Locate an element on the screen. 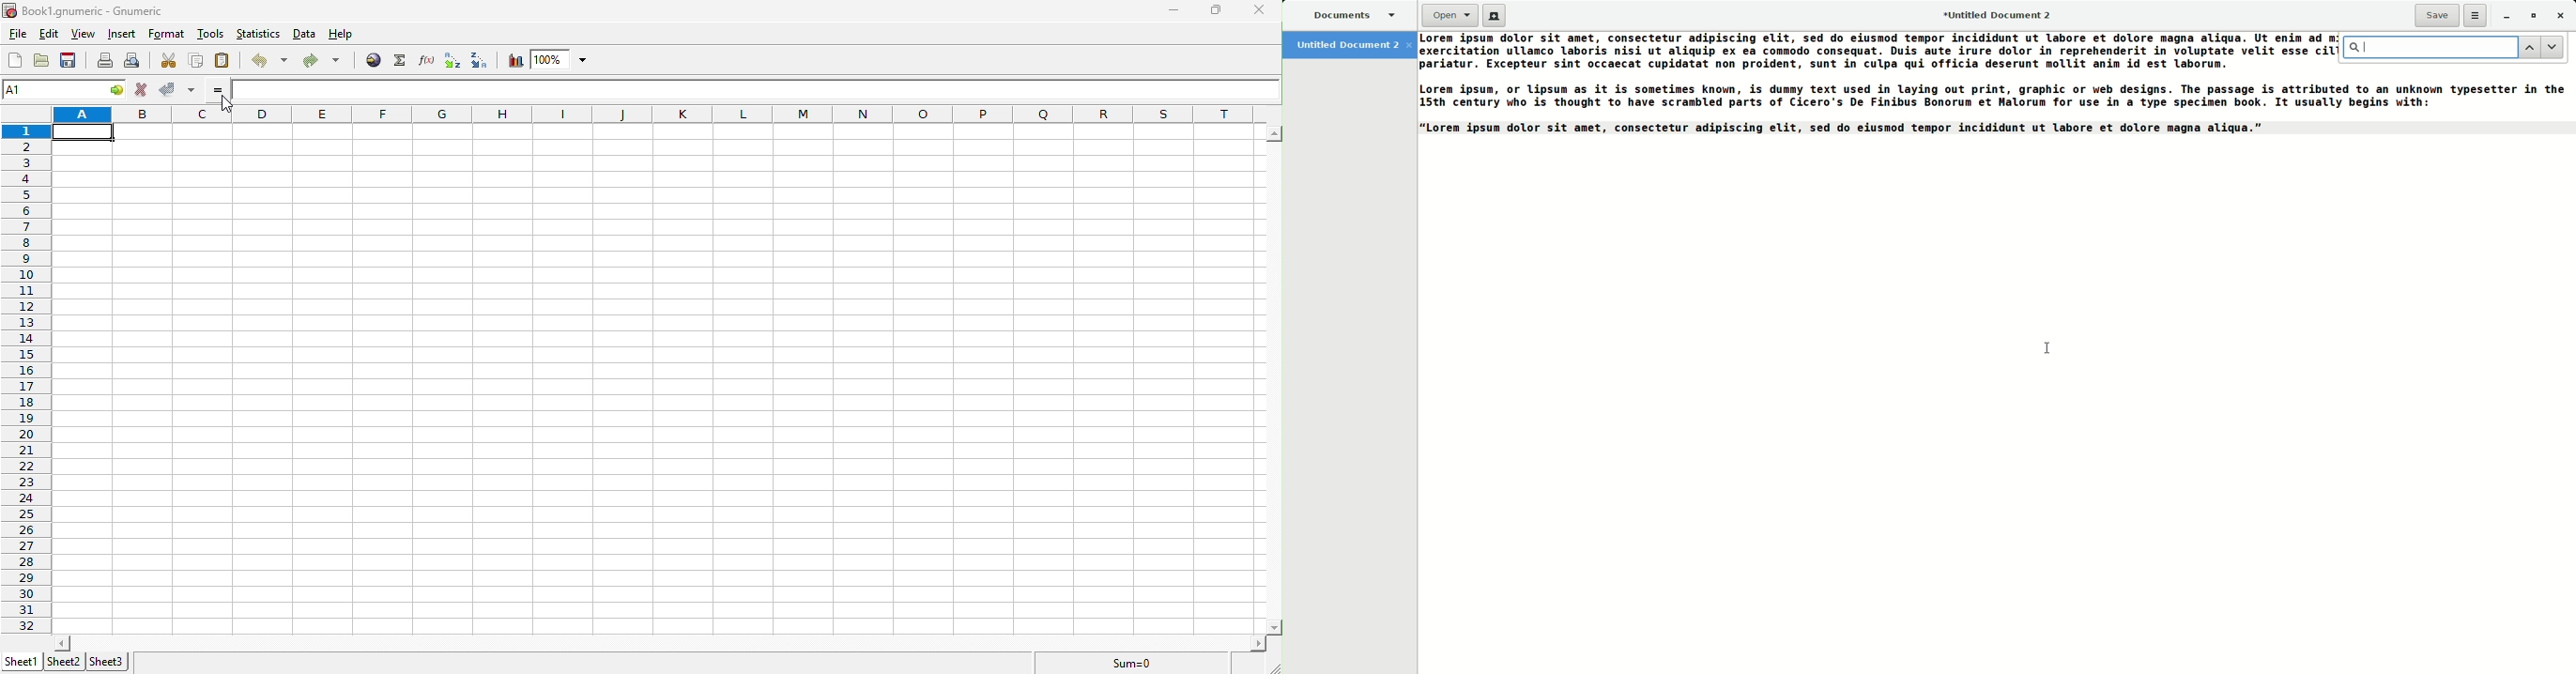 The image size is (2576, 700). Documents is located at coordinates (1347, 15).